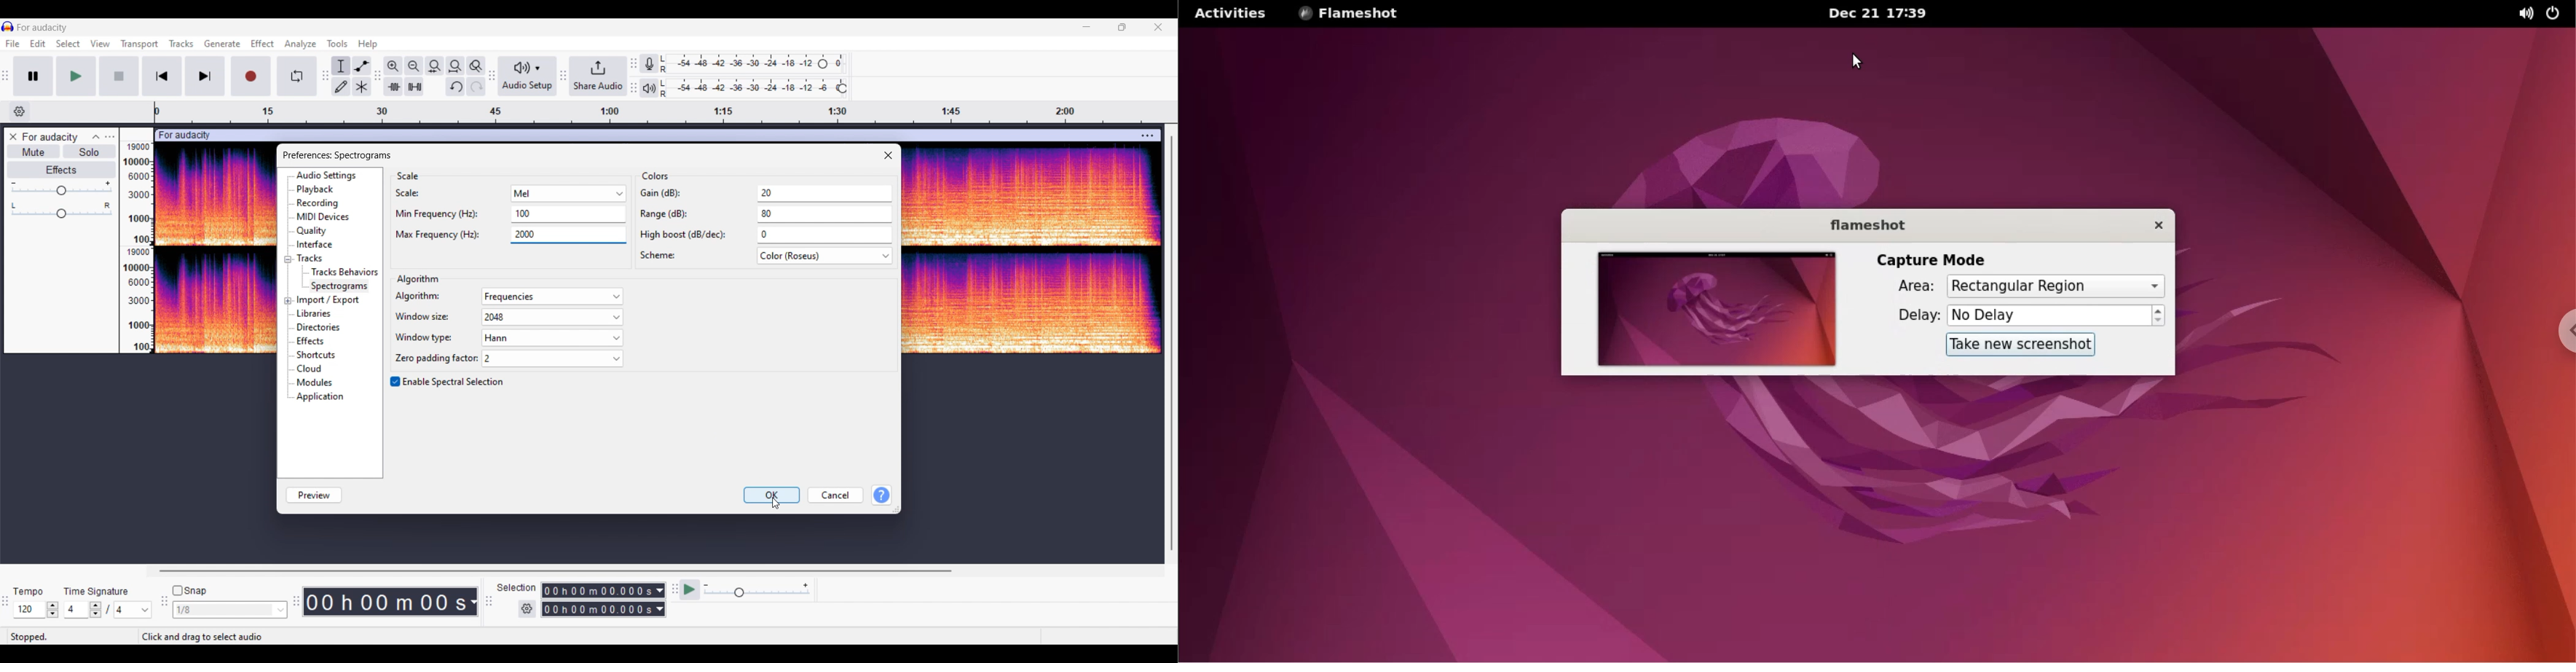  Describe the element at coordinates (506, 319) in the screenshot. I see `window size` at that location.